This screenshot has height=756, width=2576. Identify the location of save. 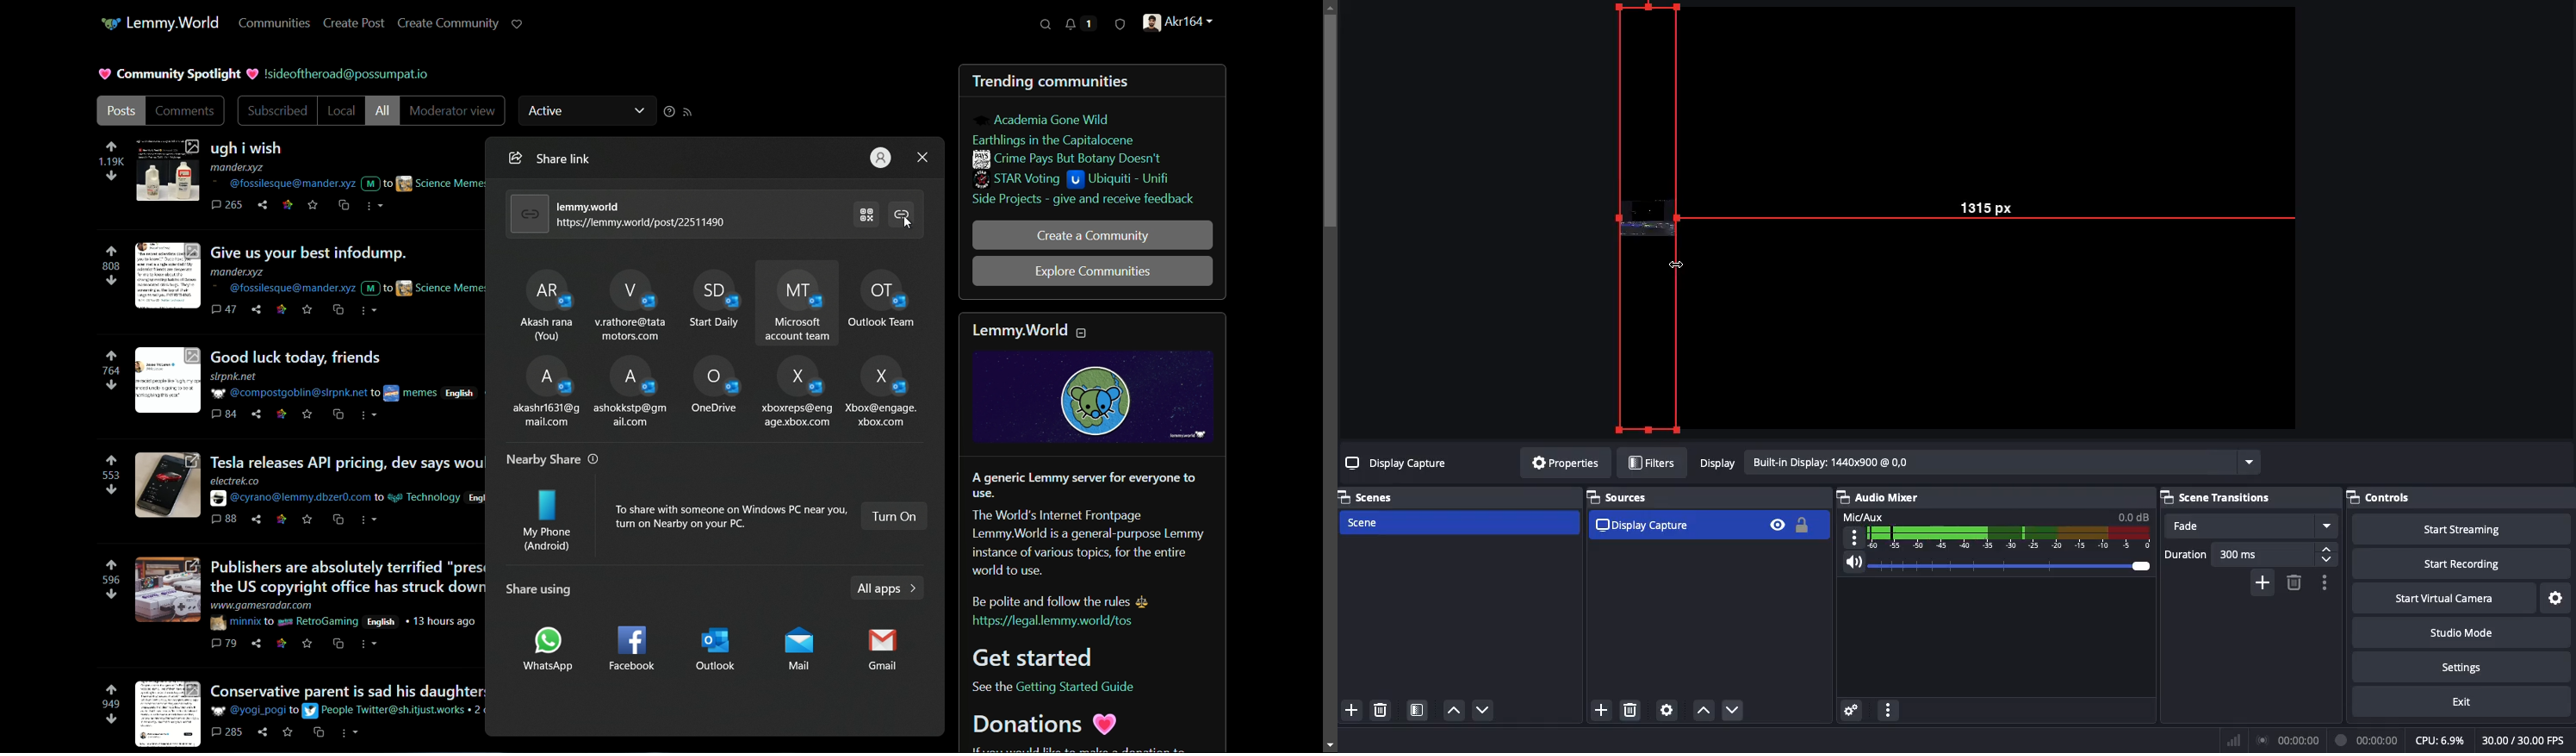
(314, 206).